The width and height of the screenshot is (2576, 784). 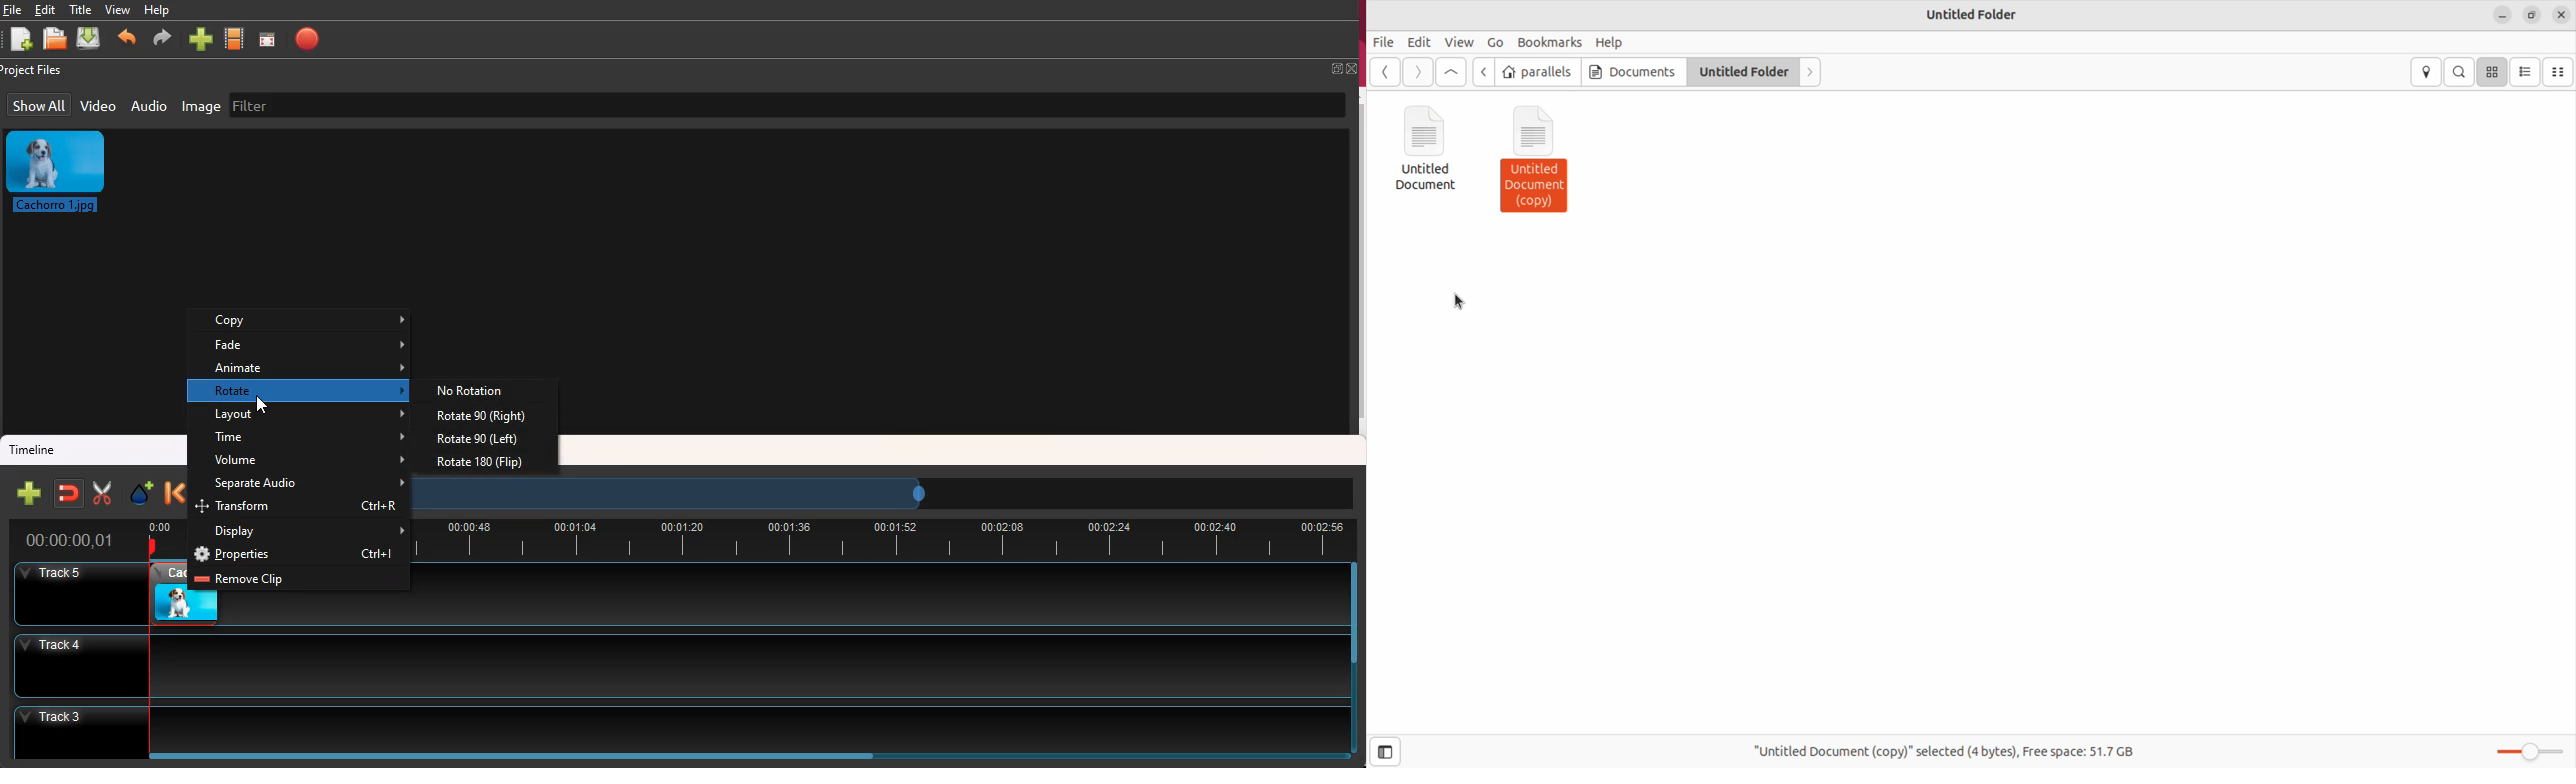 I want to click on open, so click(x=55, y=40).